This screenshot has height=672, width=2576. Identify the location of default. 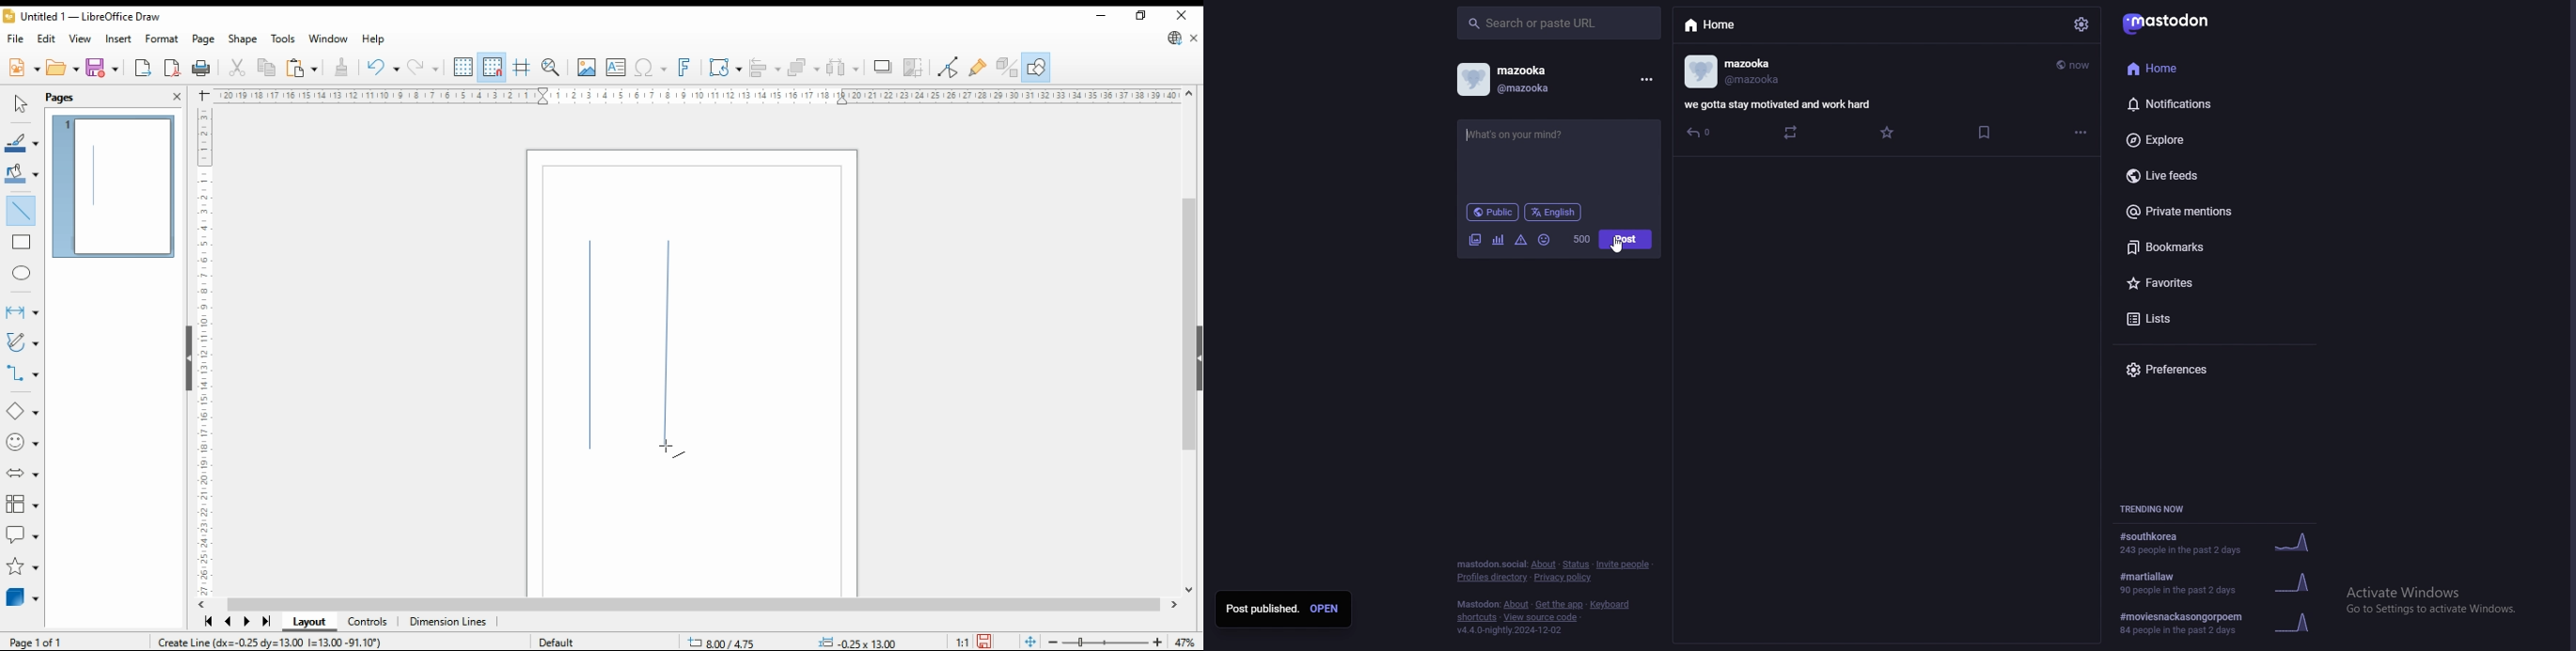
(566, 639).